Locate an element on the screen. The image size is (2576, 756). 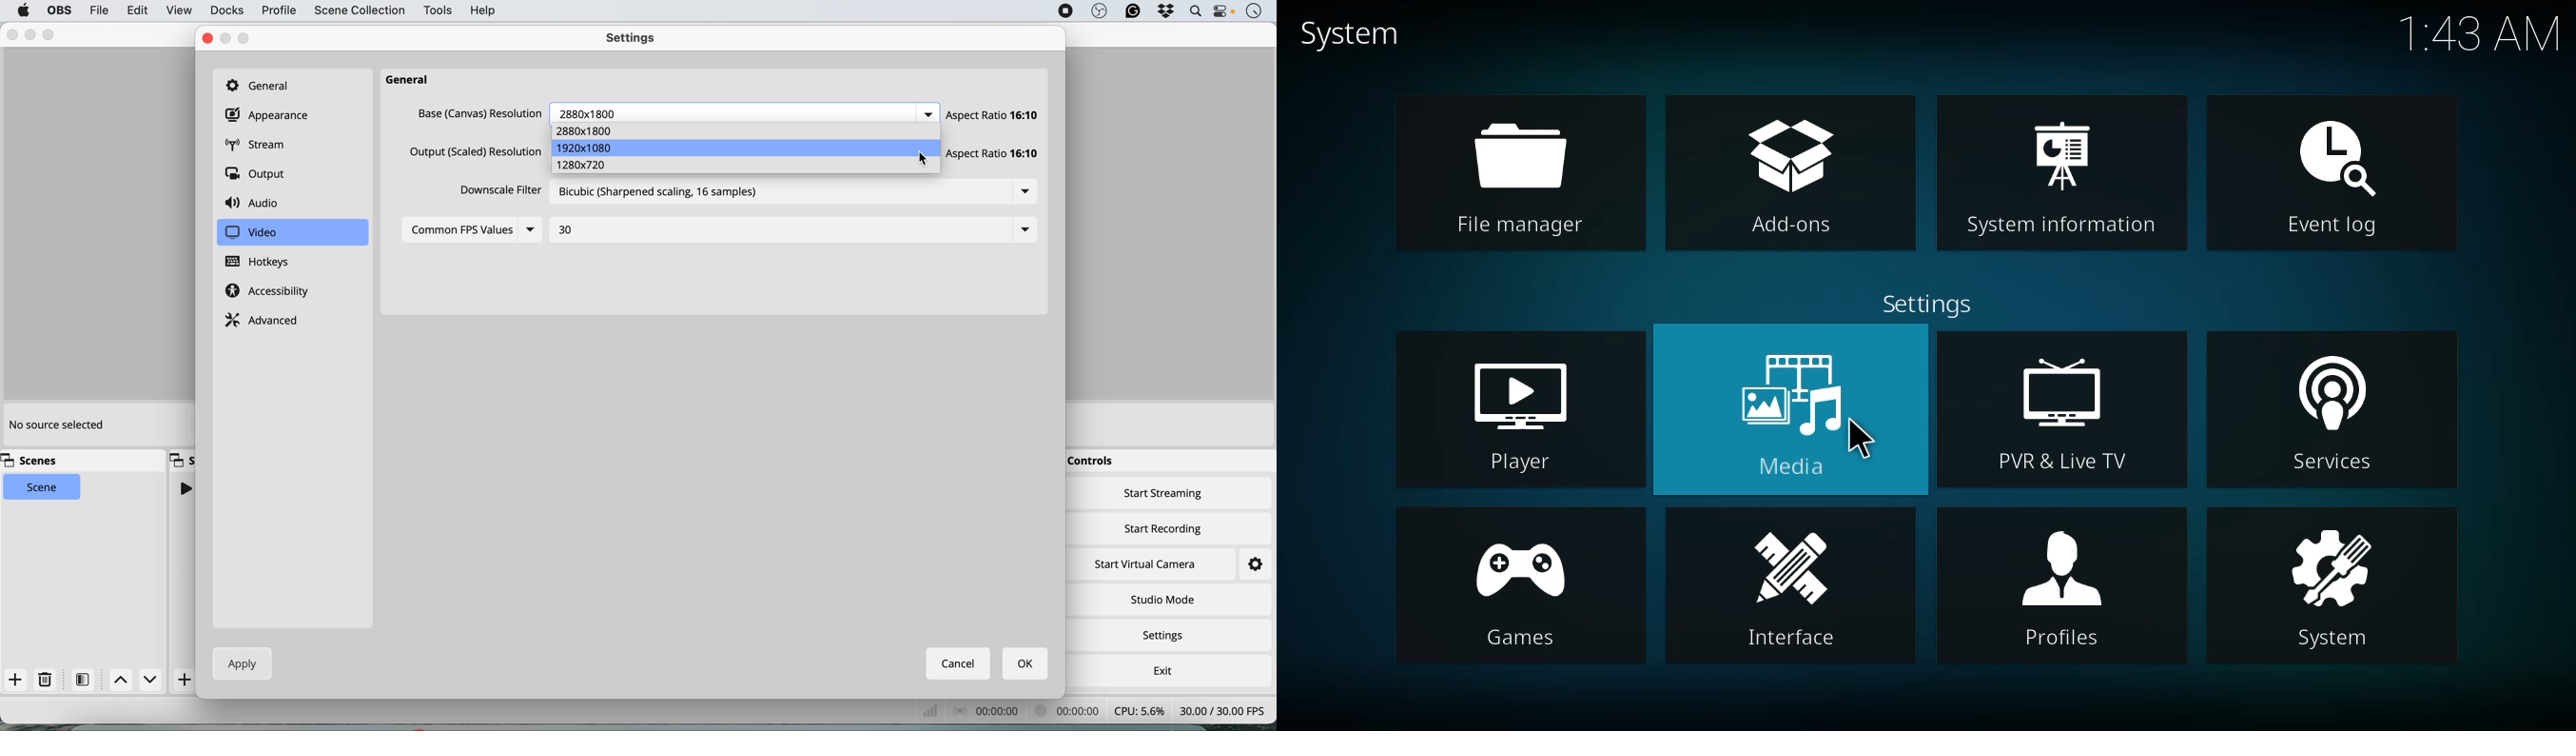
docks is located at coordinates (227, 11).